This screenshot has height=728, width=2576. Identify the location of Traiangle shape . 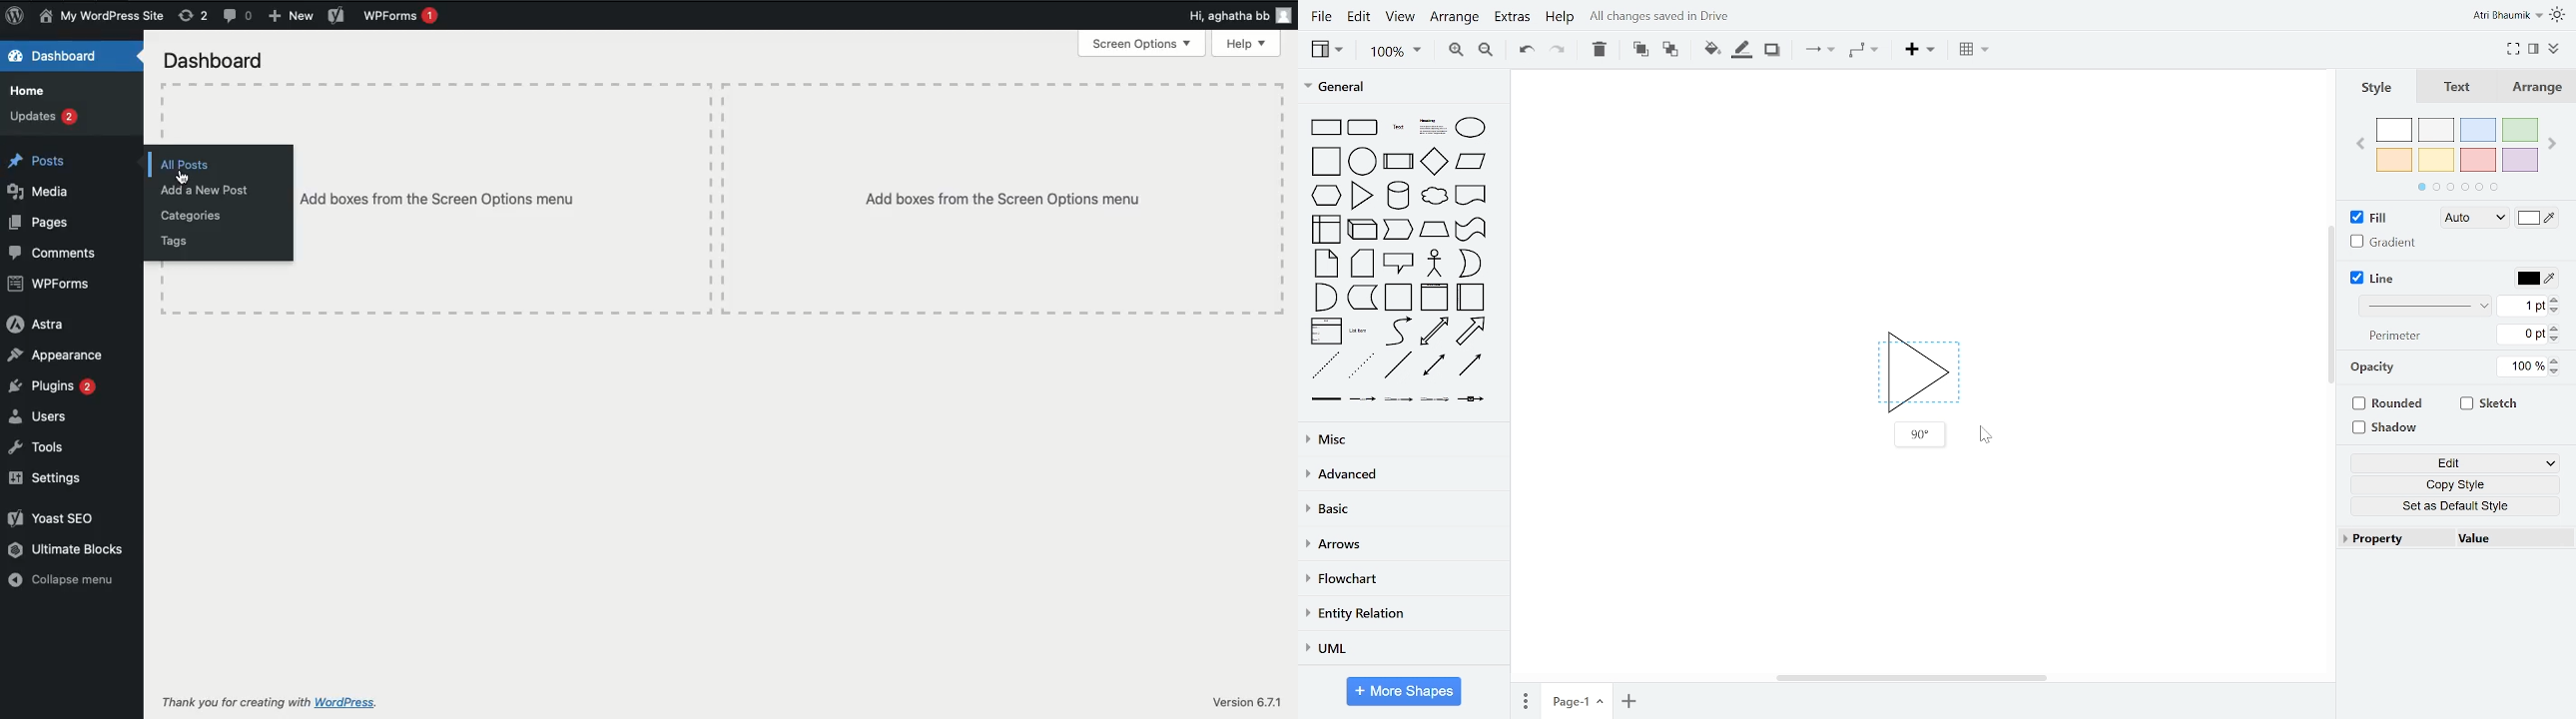
(1917, 367).